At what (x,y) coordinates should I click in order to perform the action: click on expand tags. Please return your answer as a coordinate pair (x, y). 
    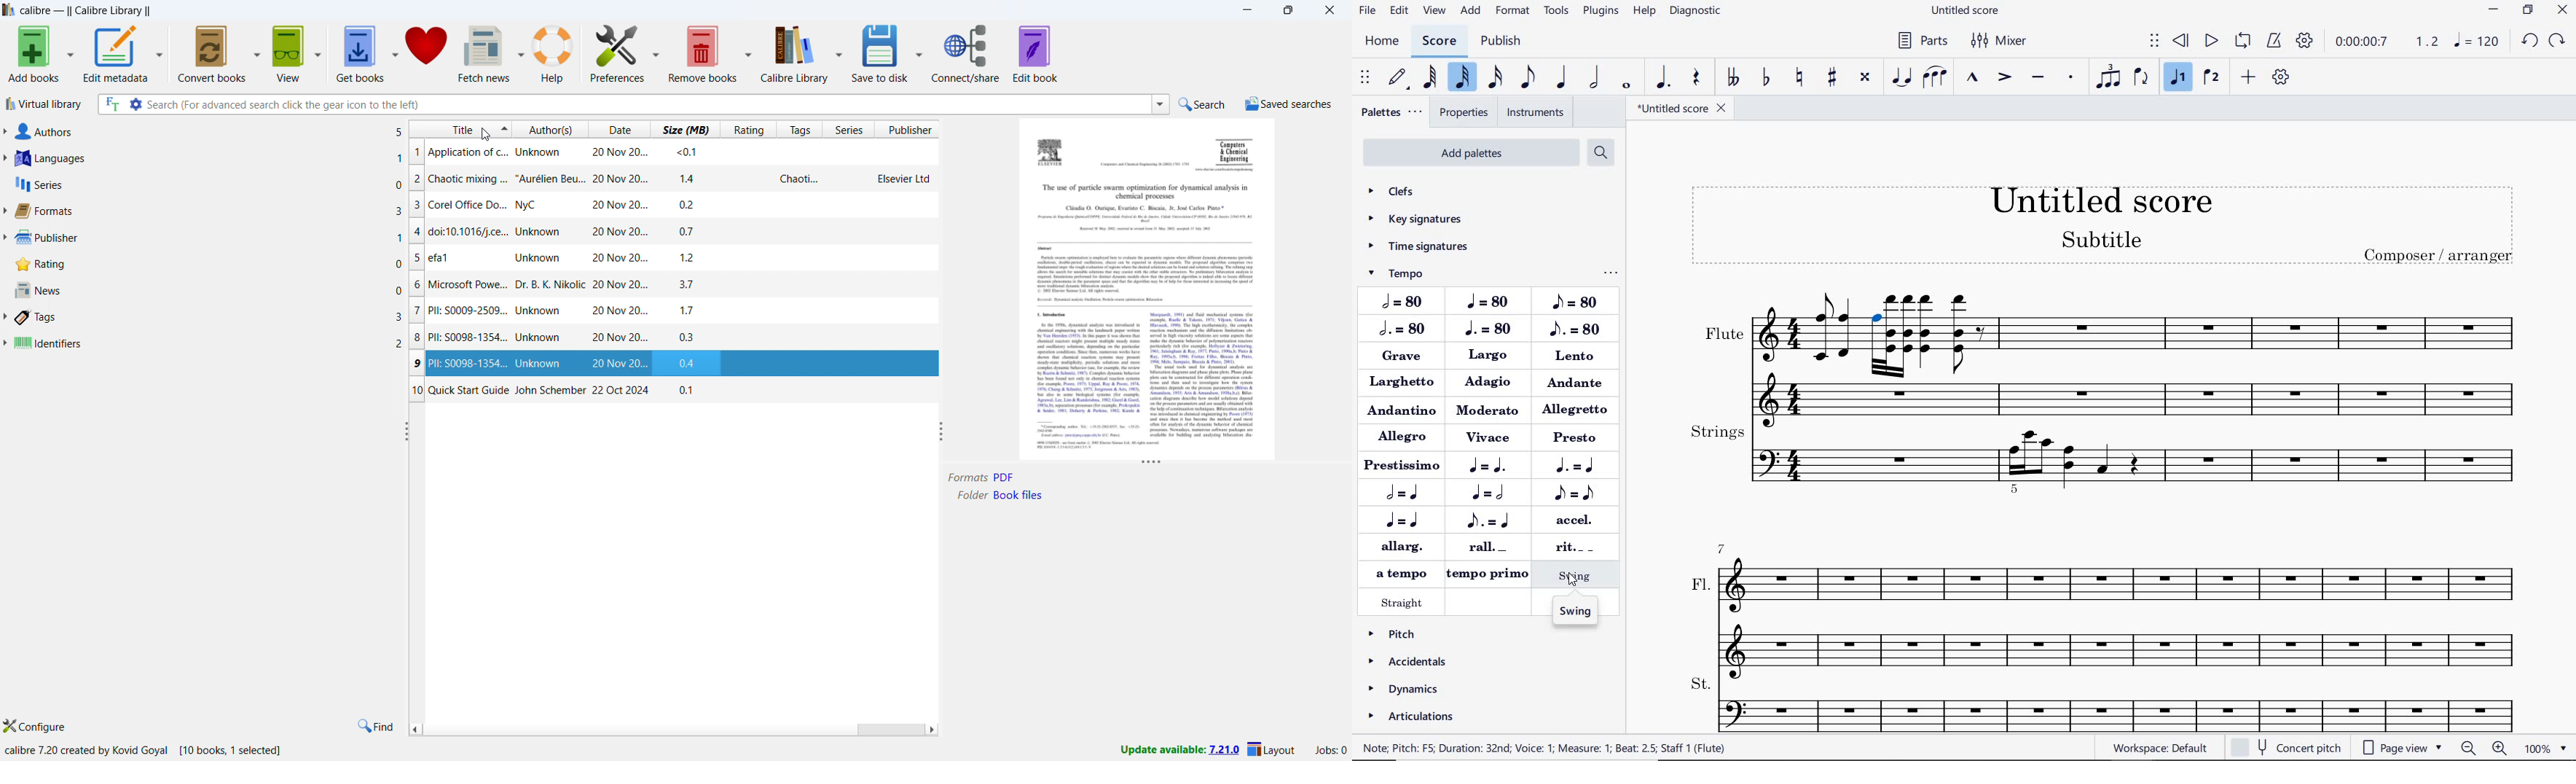
    Looking at the image, I should click on (6, 316).